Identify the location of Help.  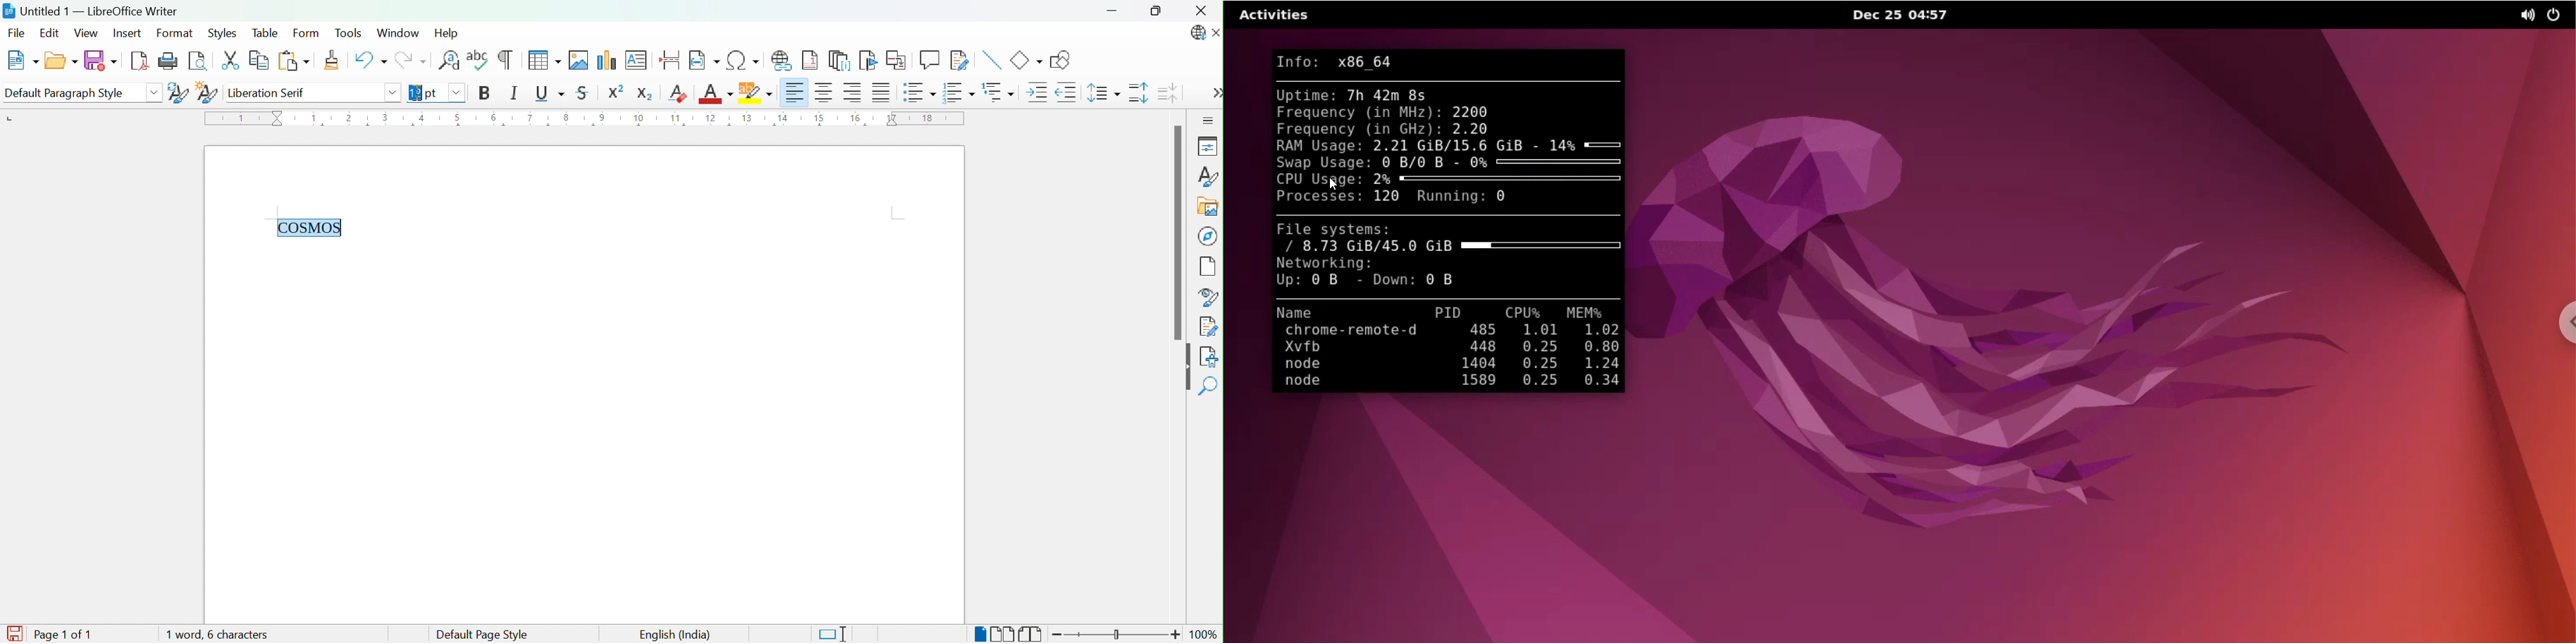
(448, 32).